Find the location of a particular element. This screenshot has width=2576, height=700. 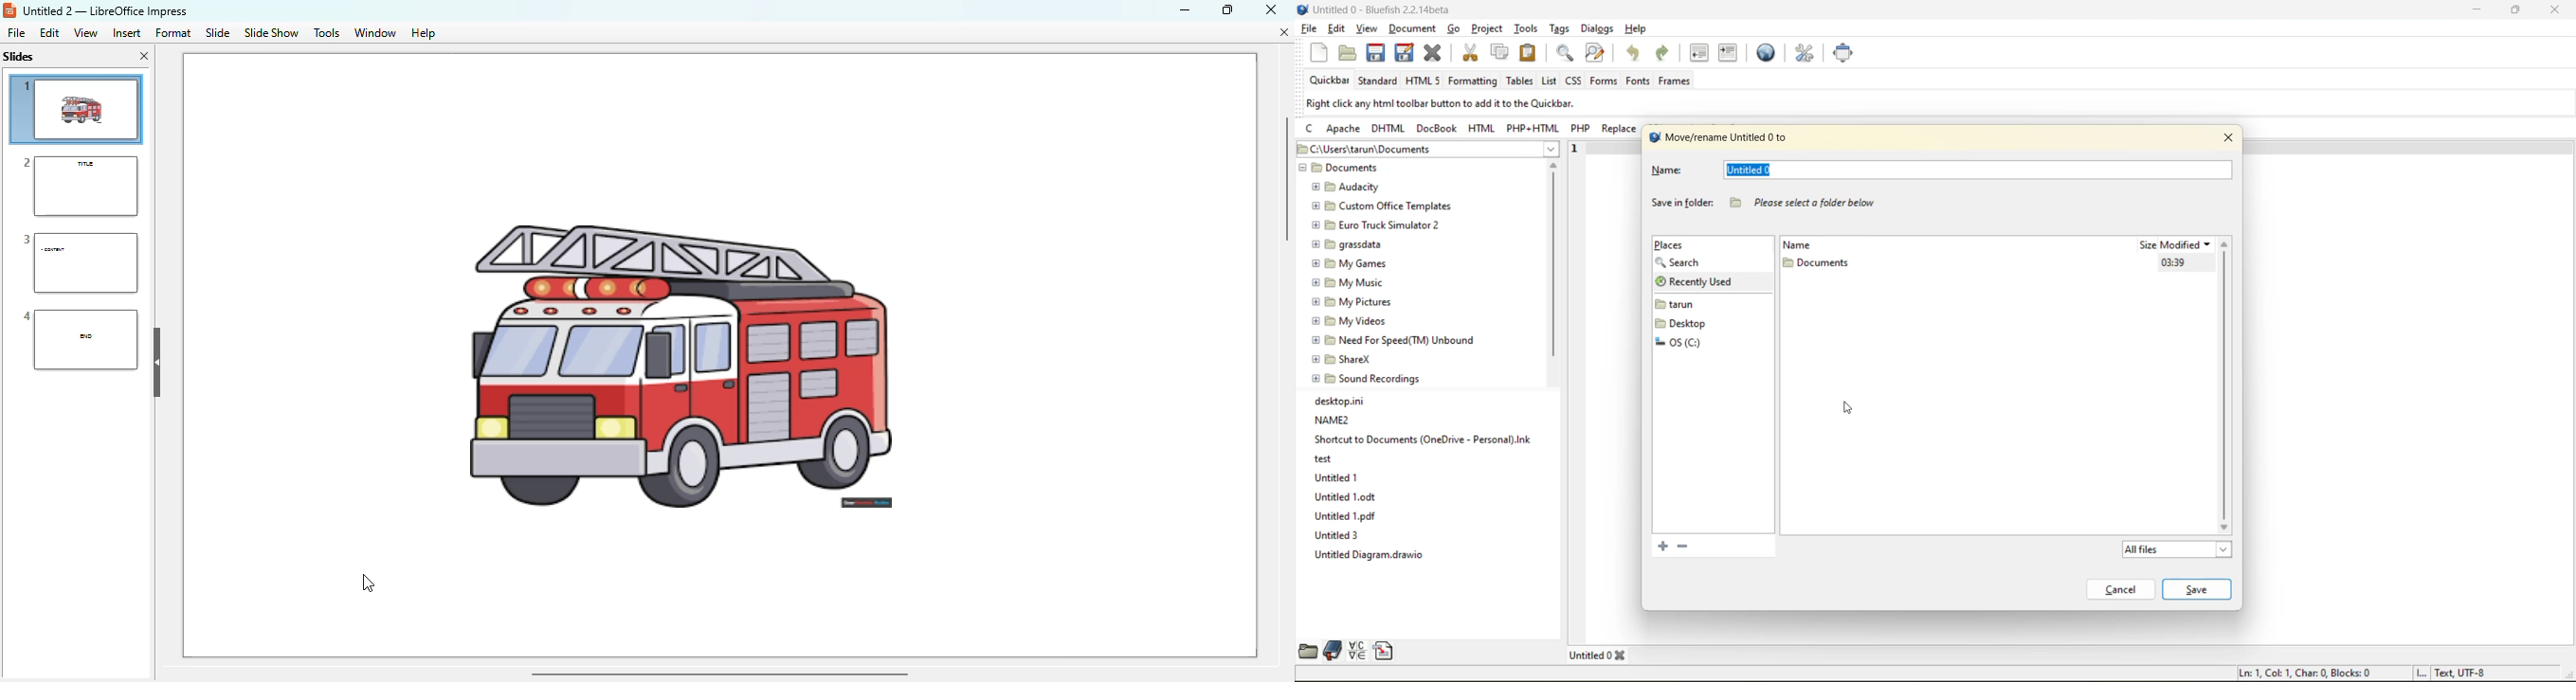

title is located at coordinates (104, 11).